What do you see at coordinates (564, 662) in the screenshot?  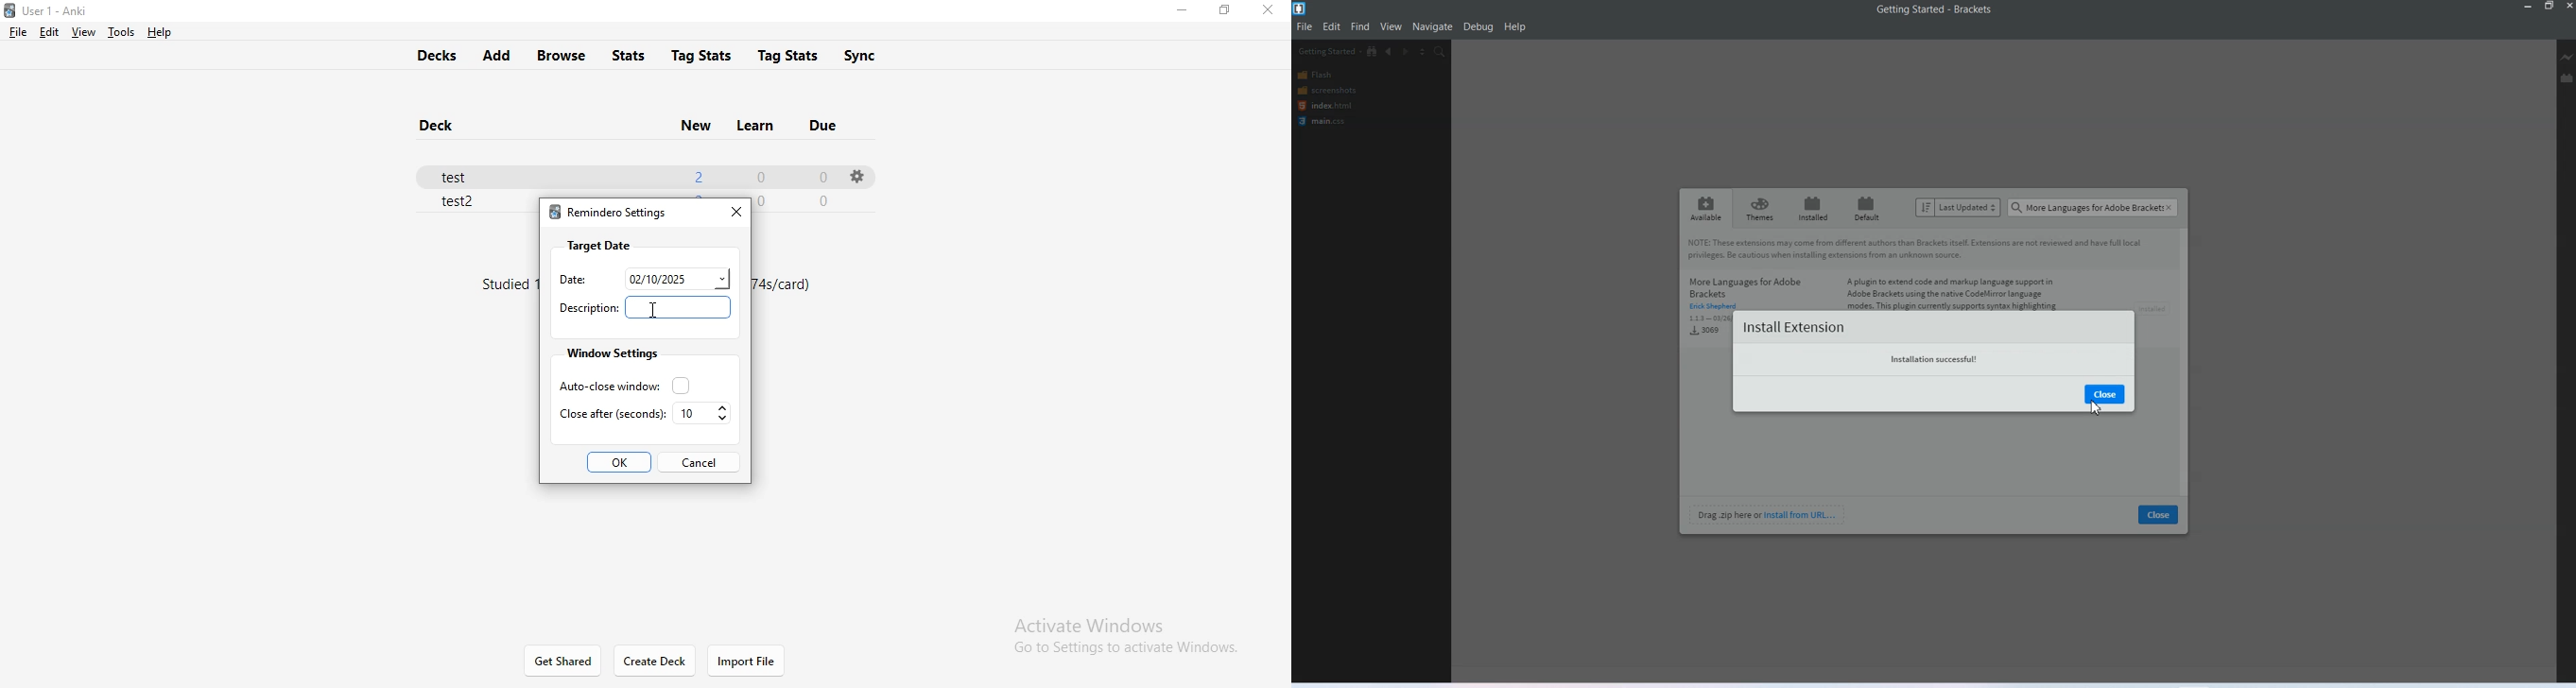 I see `get shared` at bounding box center [564, 662].